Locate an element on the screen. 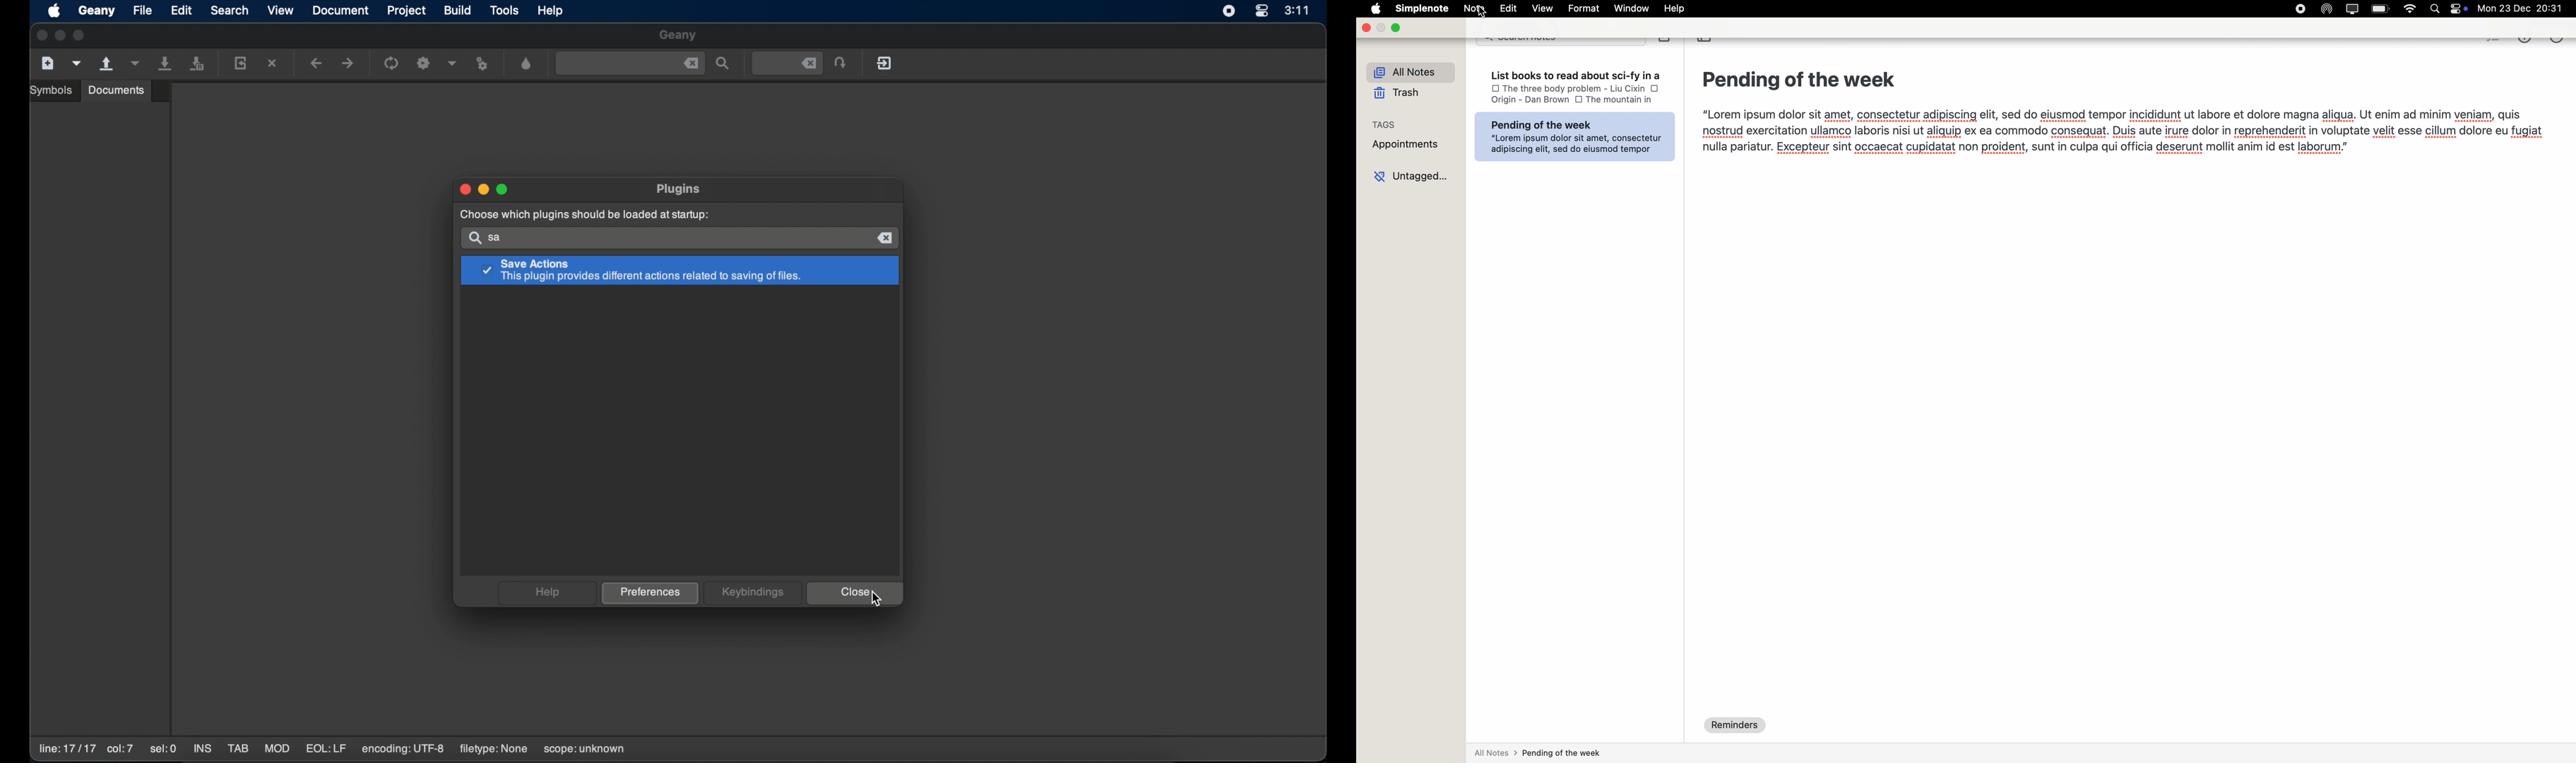  Origin - Dan Brown is located at coordinates (1527, 102).